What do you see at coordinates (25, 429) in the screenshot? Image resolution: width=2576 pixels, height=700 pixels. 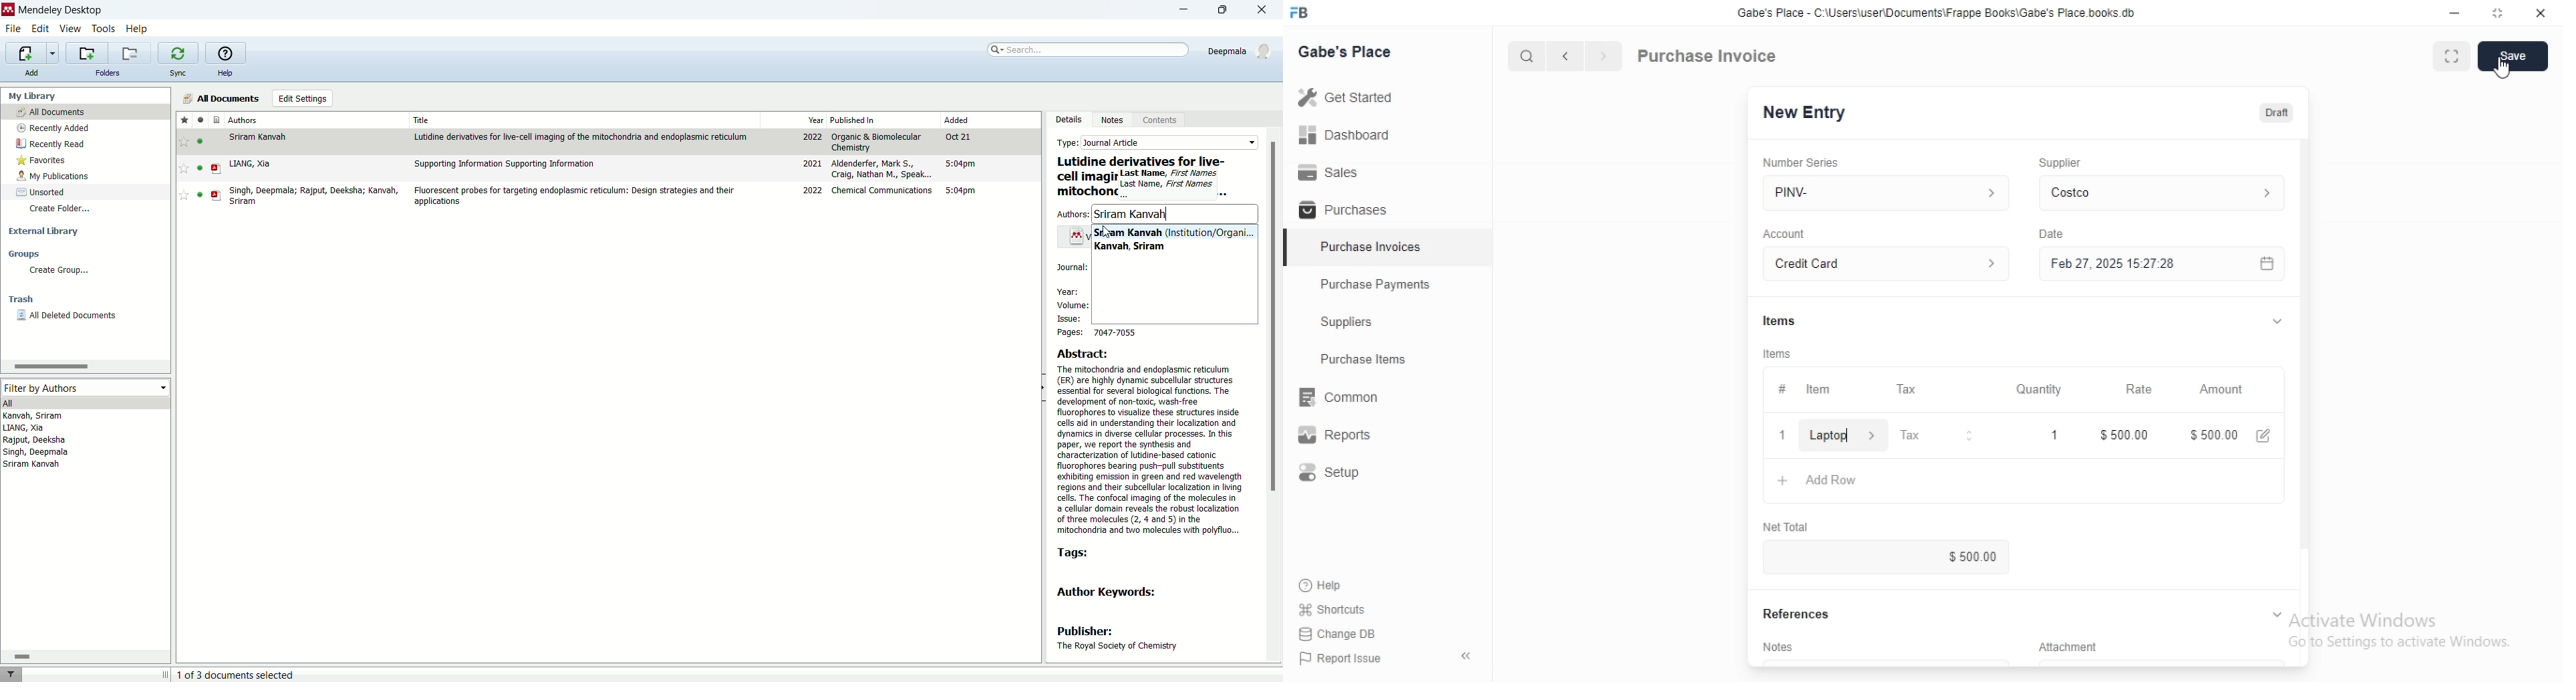 I see `LIANG, Xia` at bounding box center [25, 429].